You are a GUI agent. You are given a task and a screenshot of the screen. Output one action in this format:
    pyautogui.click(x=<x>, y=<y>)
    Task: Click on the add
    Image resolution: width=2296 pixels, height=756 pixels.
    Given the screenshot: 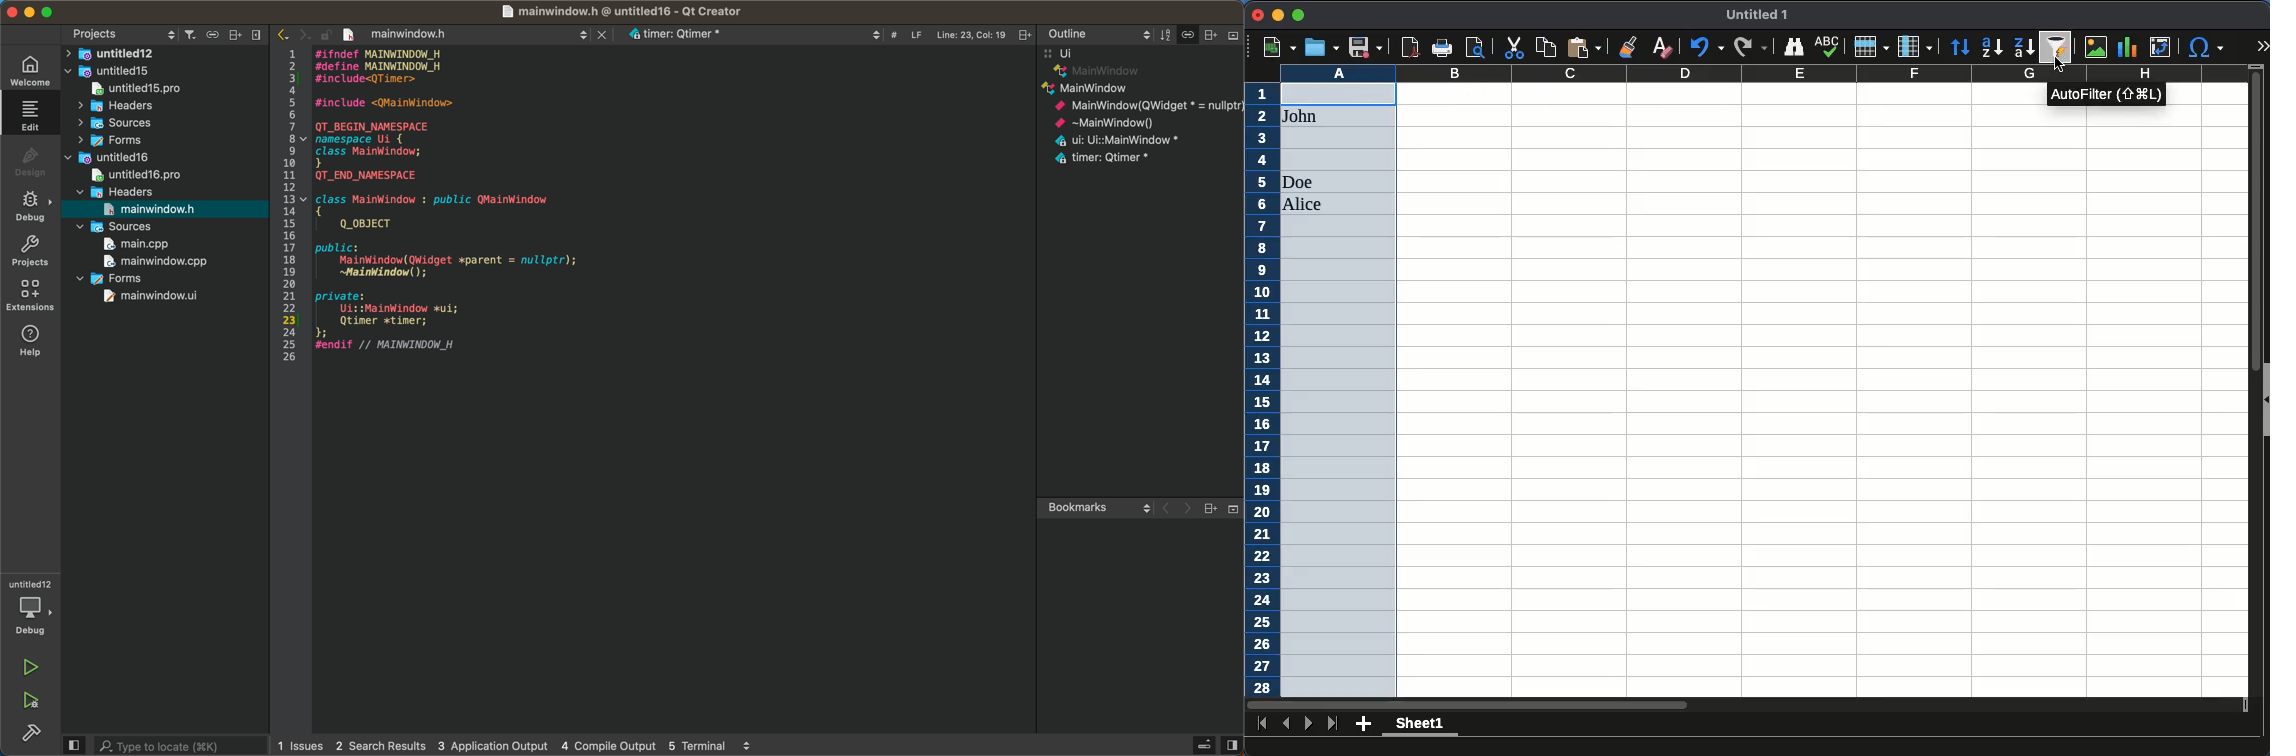 What is the action you would take?
    pyautogui.click(x=1364, y=723)
    